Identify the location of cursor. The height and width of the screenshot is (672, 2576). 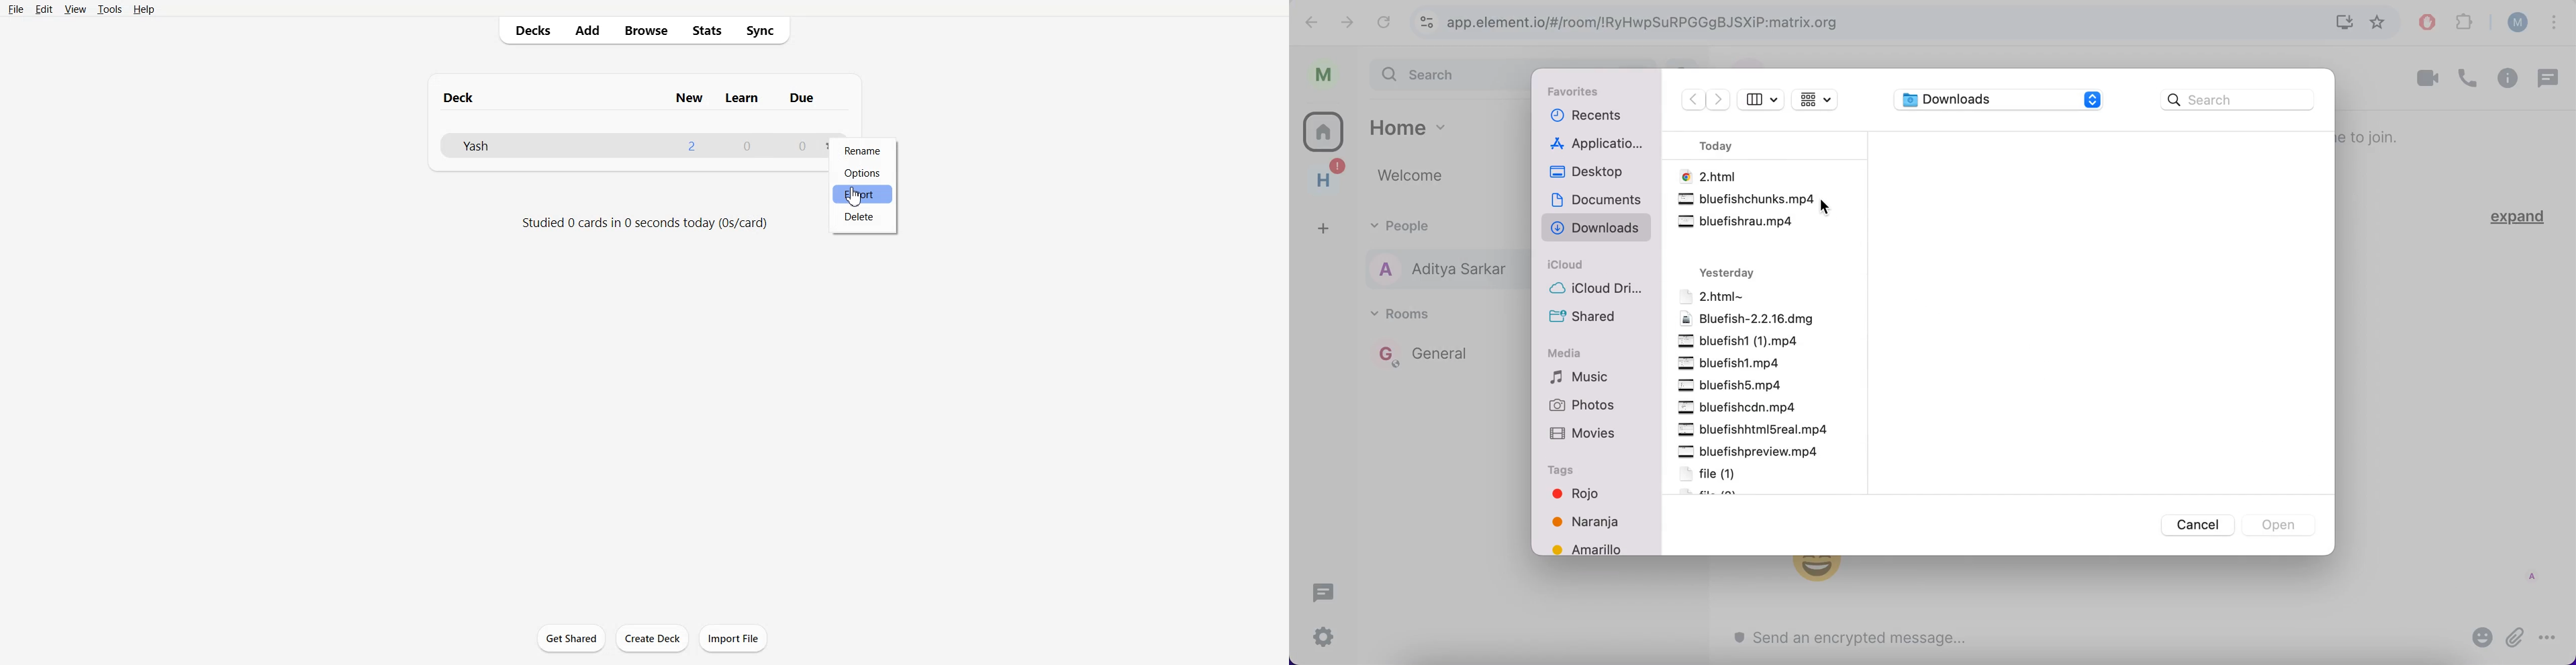
(853, 197).